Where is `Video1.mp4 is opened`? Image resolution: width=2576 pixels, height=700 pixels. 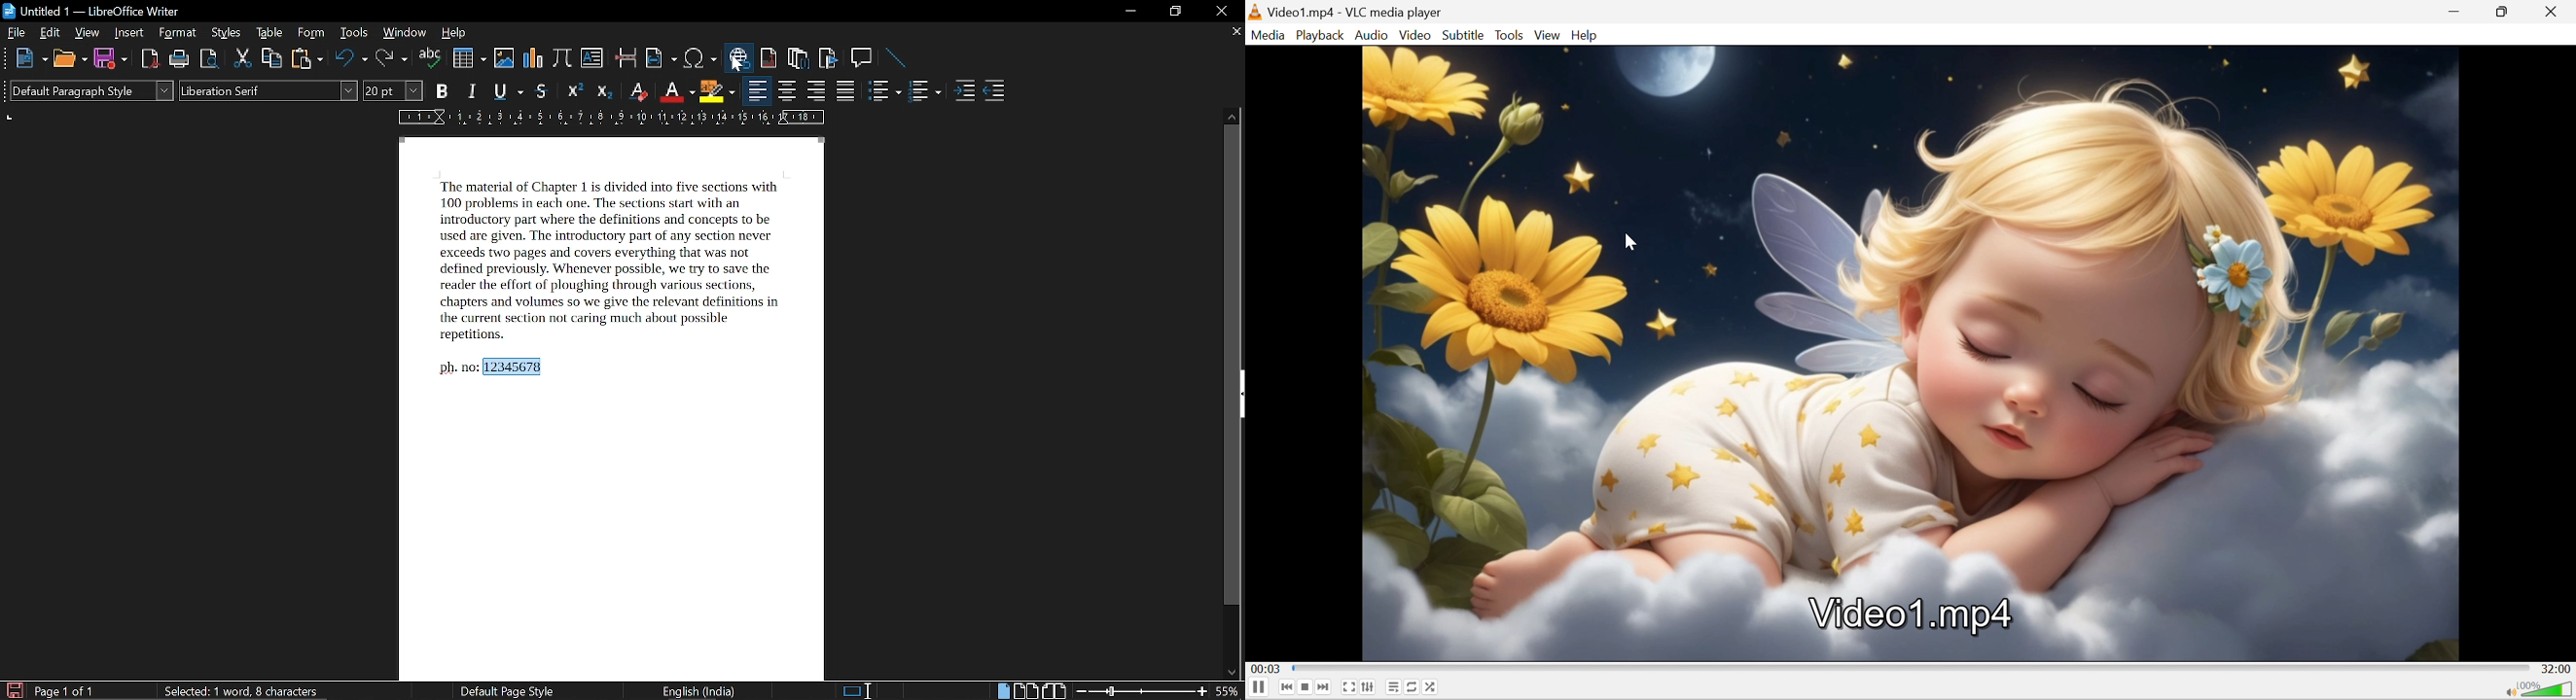 Video1.mp4 is opened is located at coordinates (1912, 356).